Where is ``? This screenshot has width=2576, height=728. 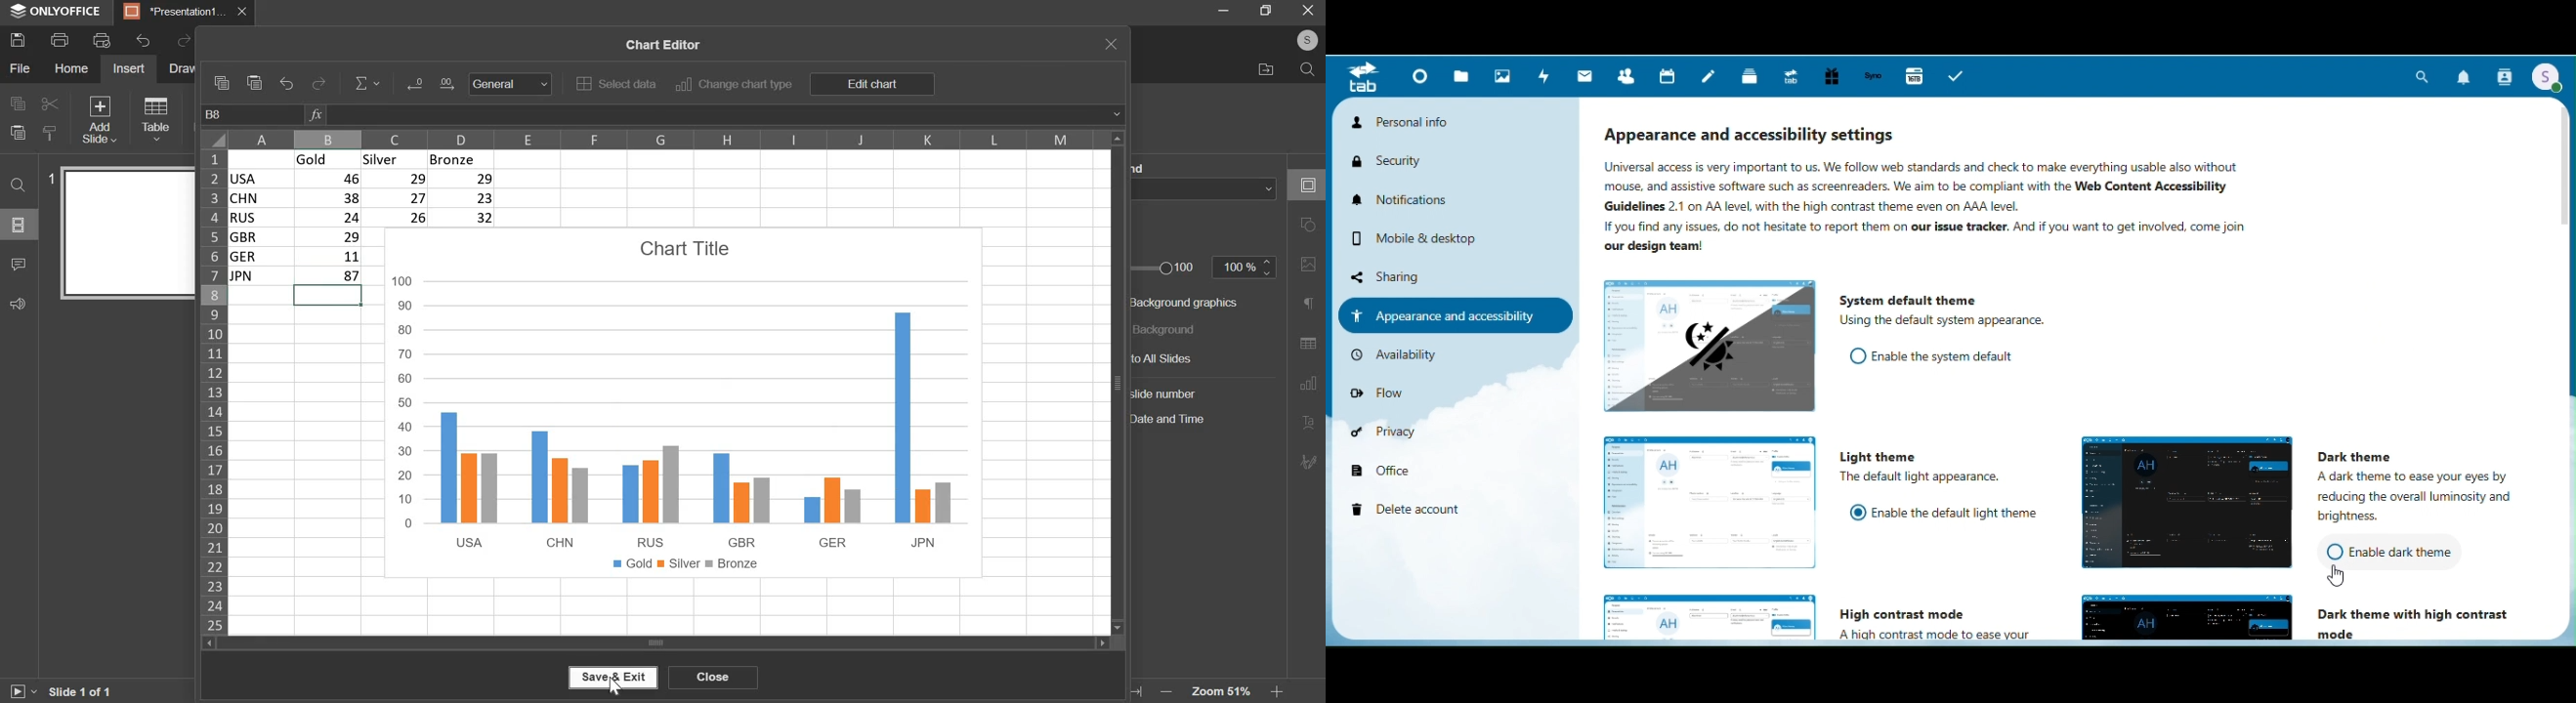  is located at coordinates (414, 86).